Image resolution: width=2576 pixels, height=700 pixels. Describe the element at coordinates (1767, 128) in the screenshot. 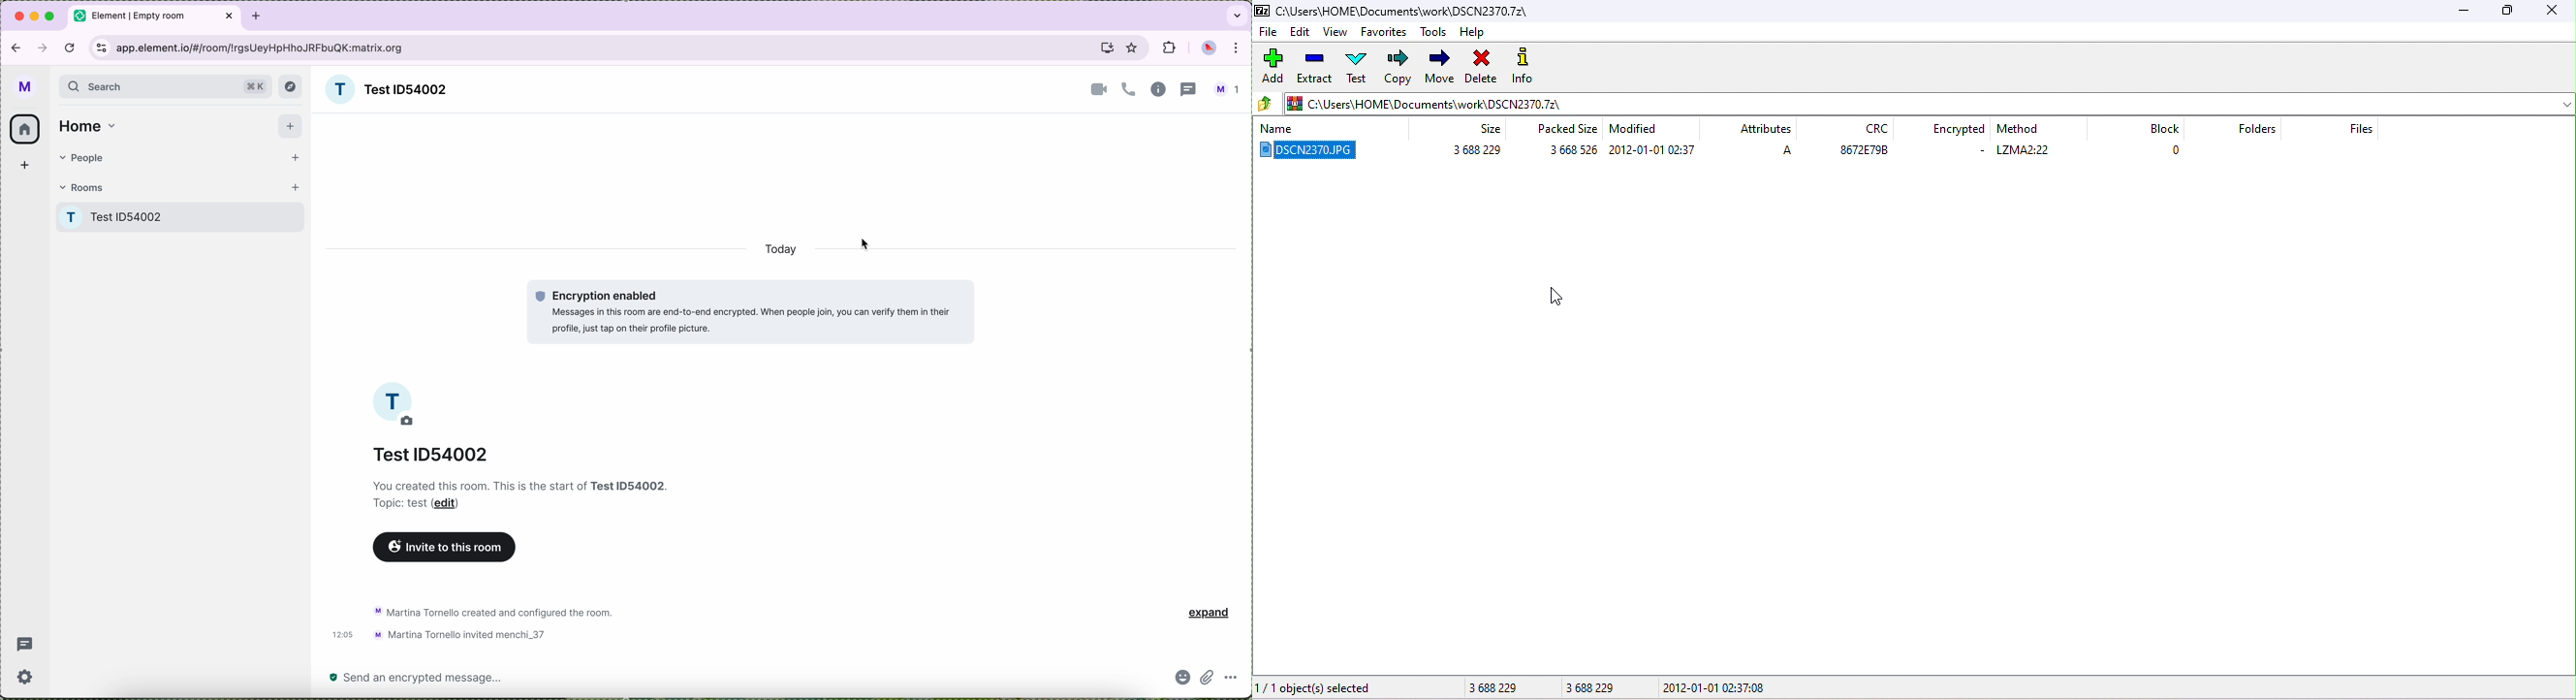

I see `attributes` at that location.